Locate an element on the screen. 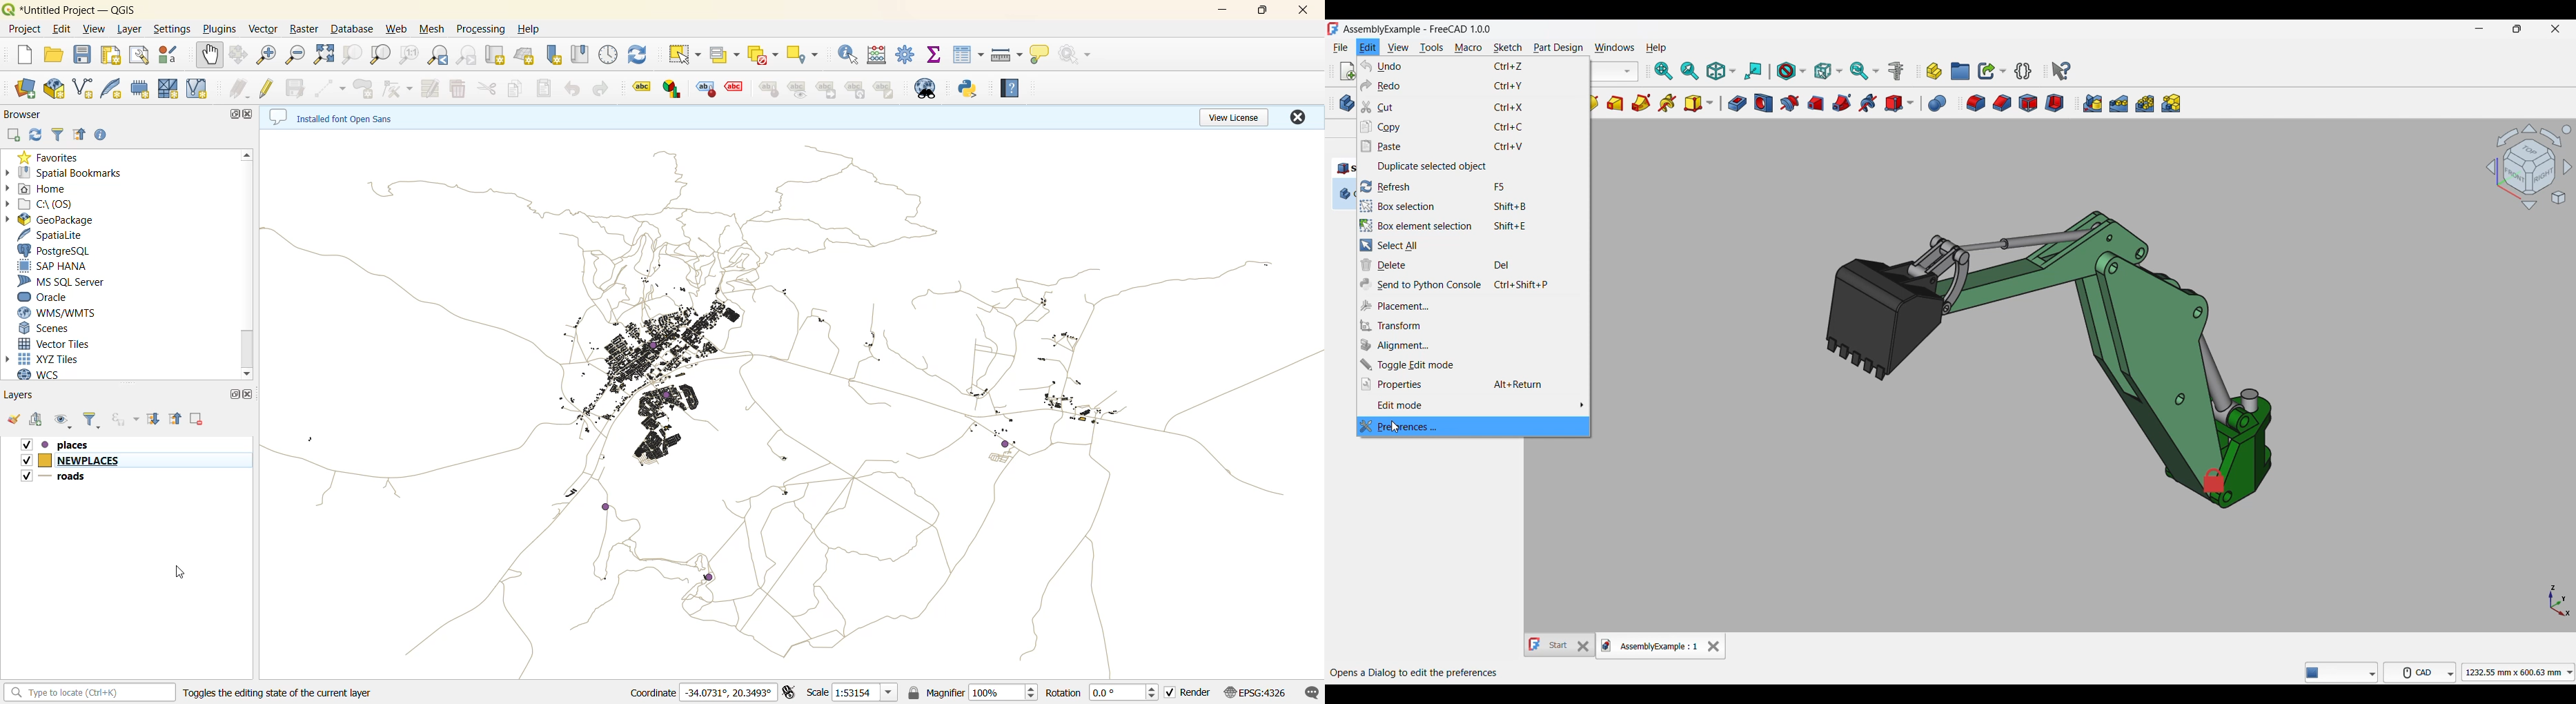 The height and width of the screenshot is (728, 2576). NEWPLACES(renamed layer) is located at coordinates (72, 460).